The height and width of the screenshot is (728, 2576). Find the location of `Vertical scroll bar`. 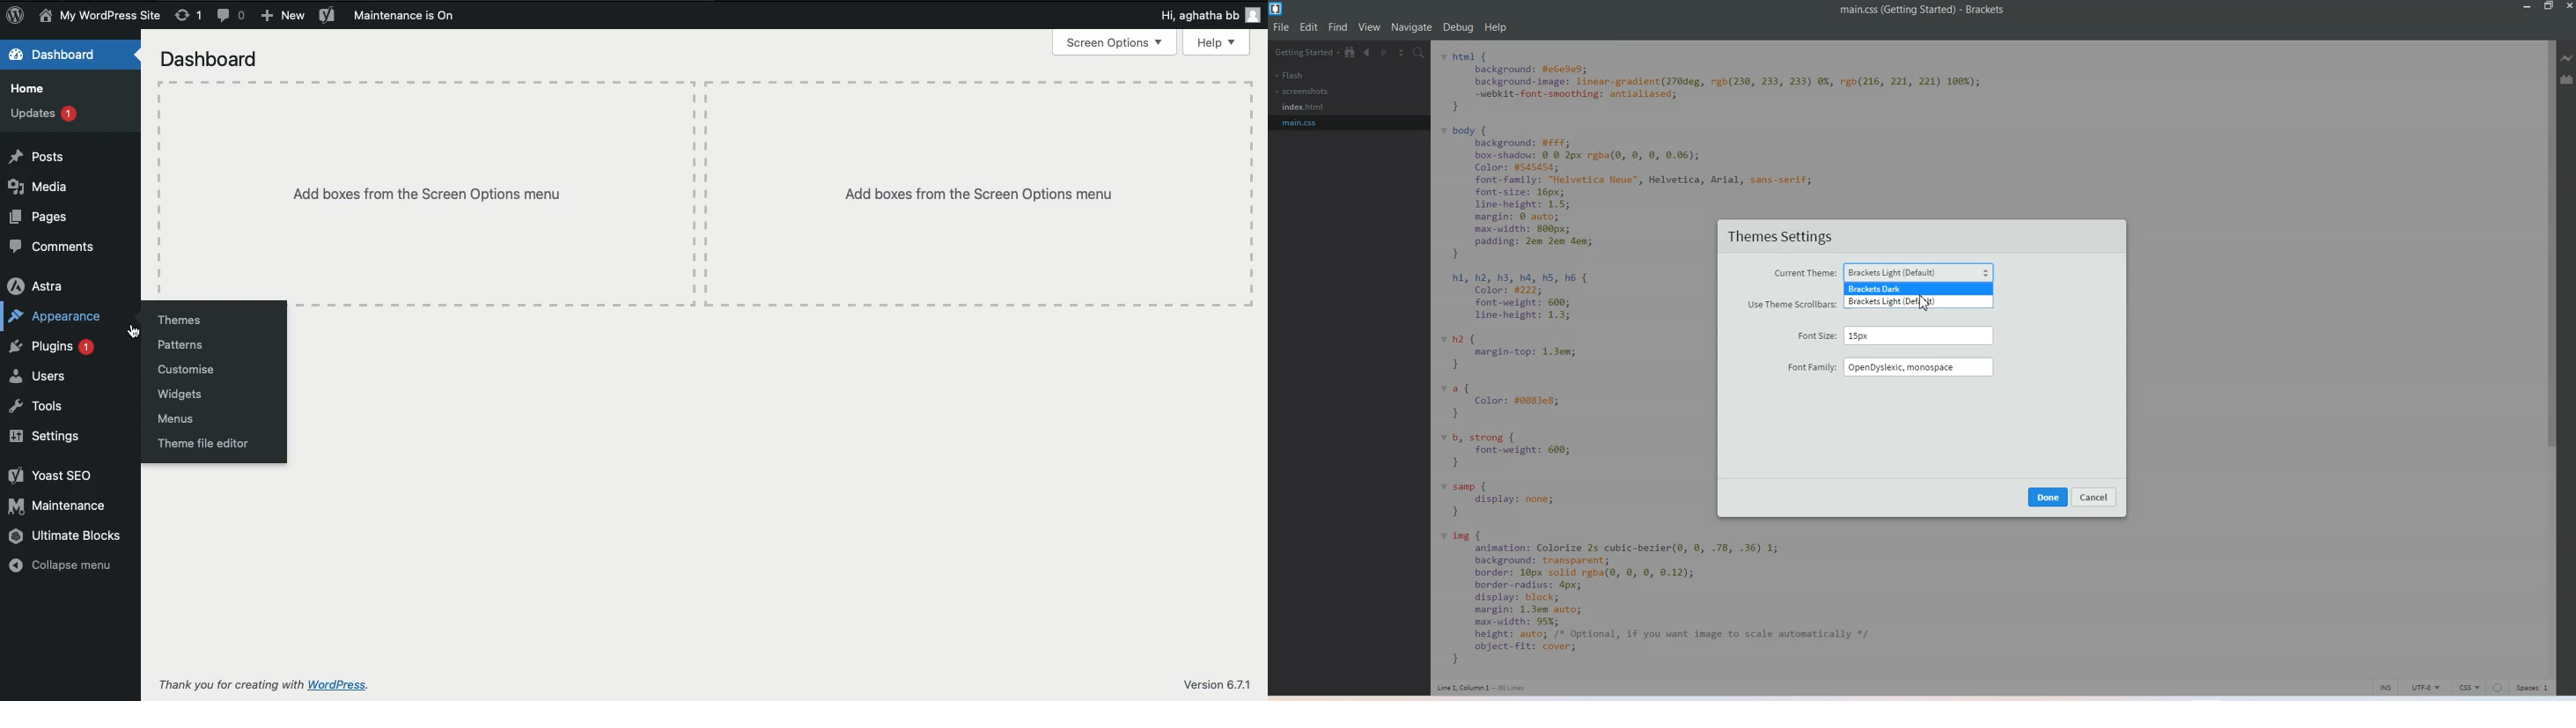

Vertical scroll bar is located at coordinates (2547, 352).